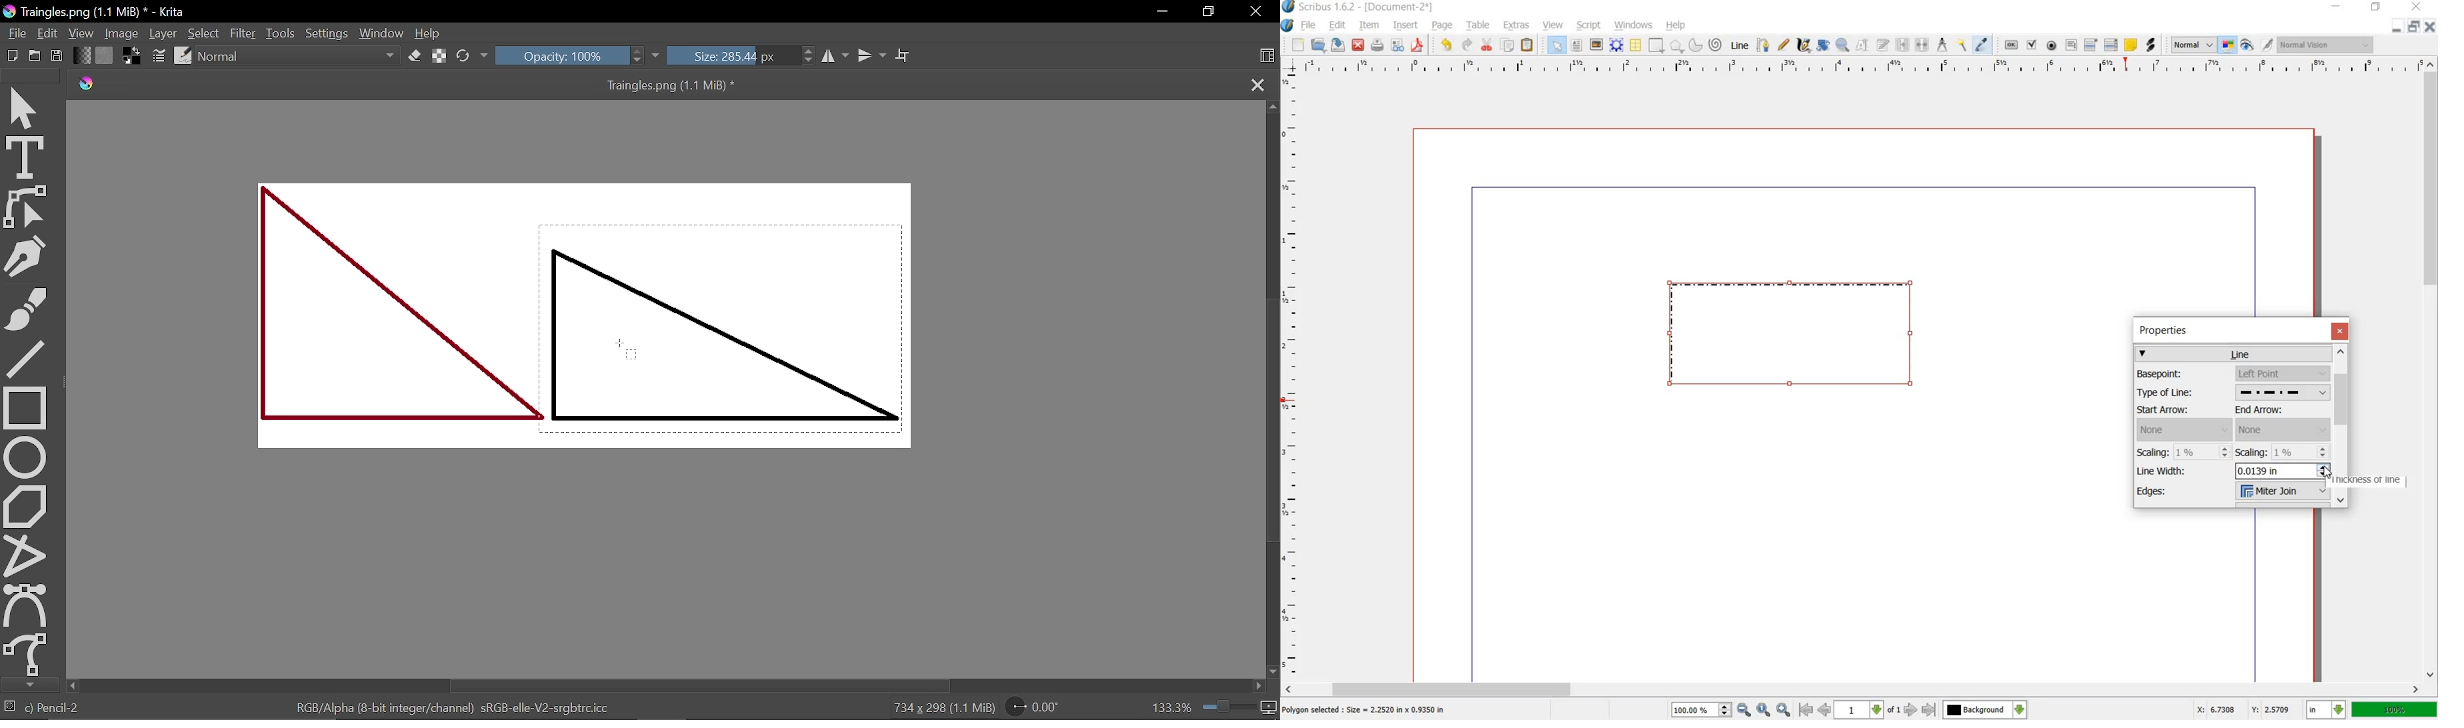  Describe the element at coordinates (1597, 44) in the screenshot. I see `IMAGE` at that location.